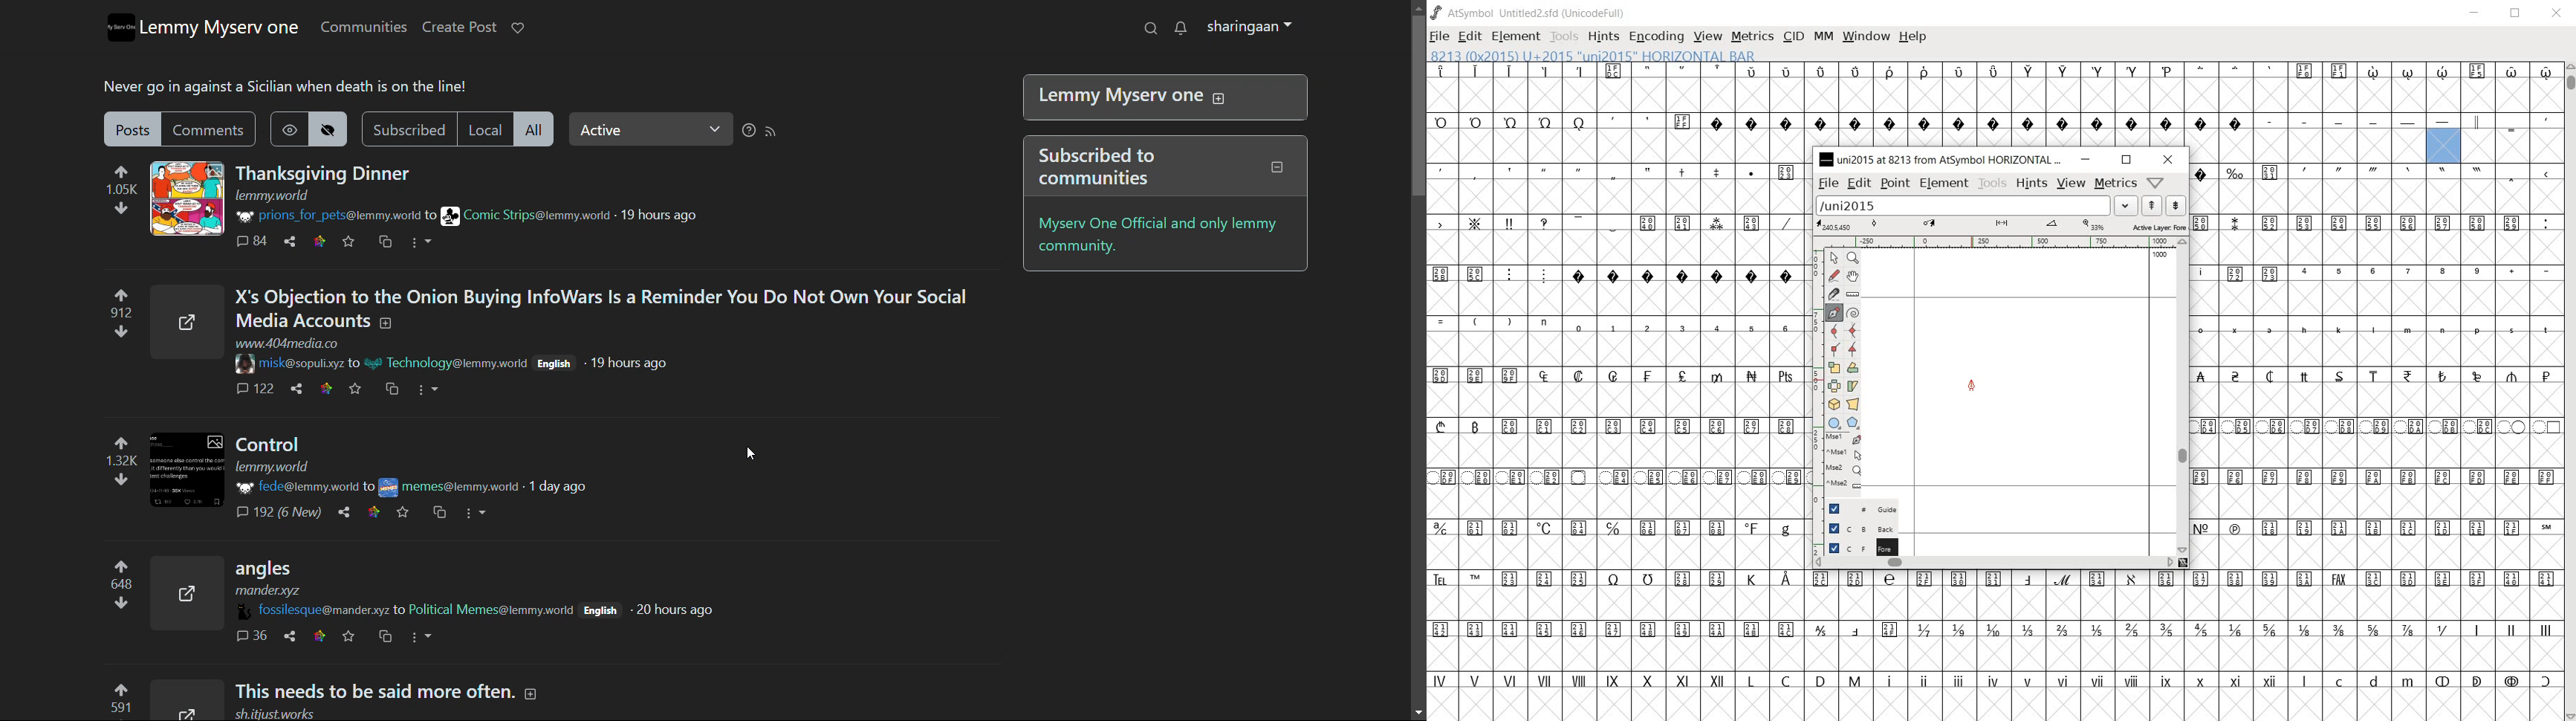 The width and height of the screenshot is (2576, 728). I want to click on local, so click(484, 129).